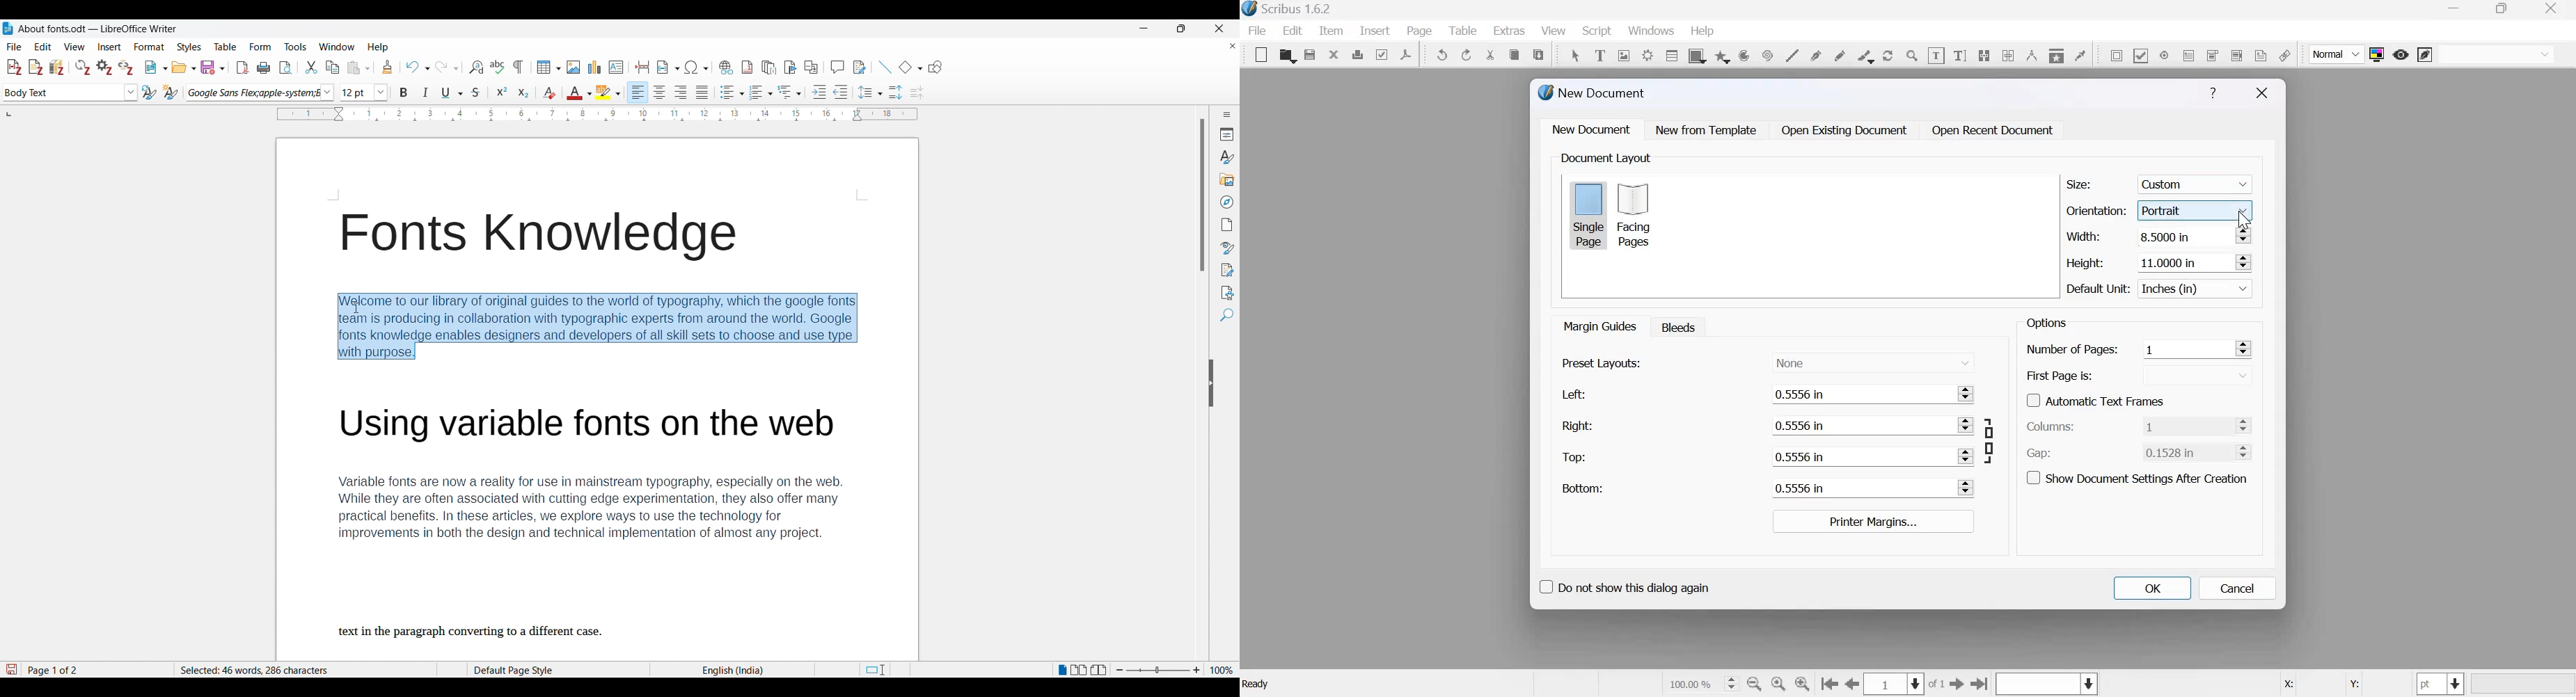  What do you see at coordinates (1219, 28) in the screenshot?
I see `Close interface` at bounding box center [1219, 28].